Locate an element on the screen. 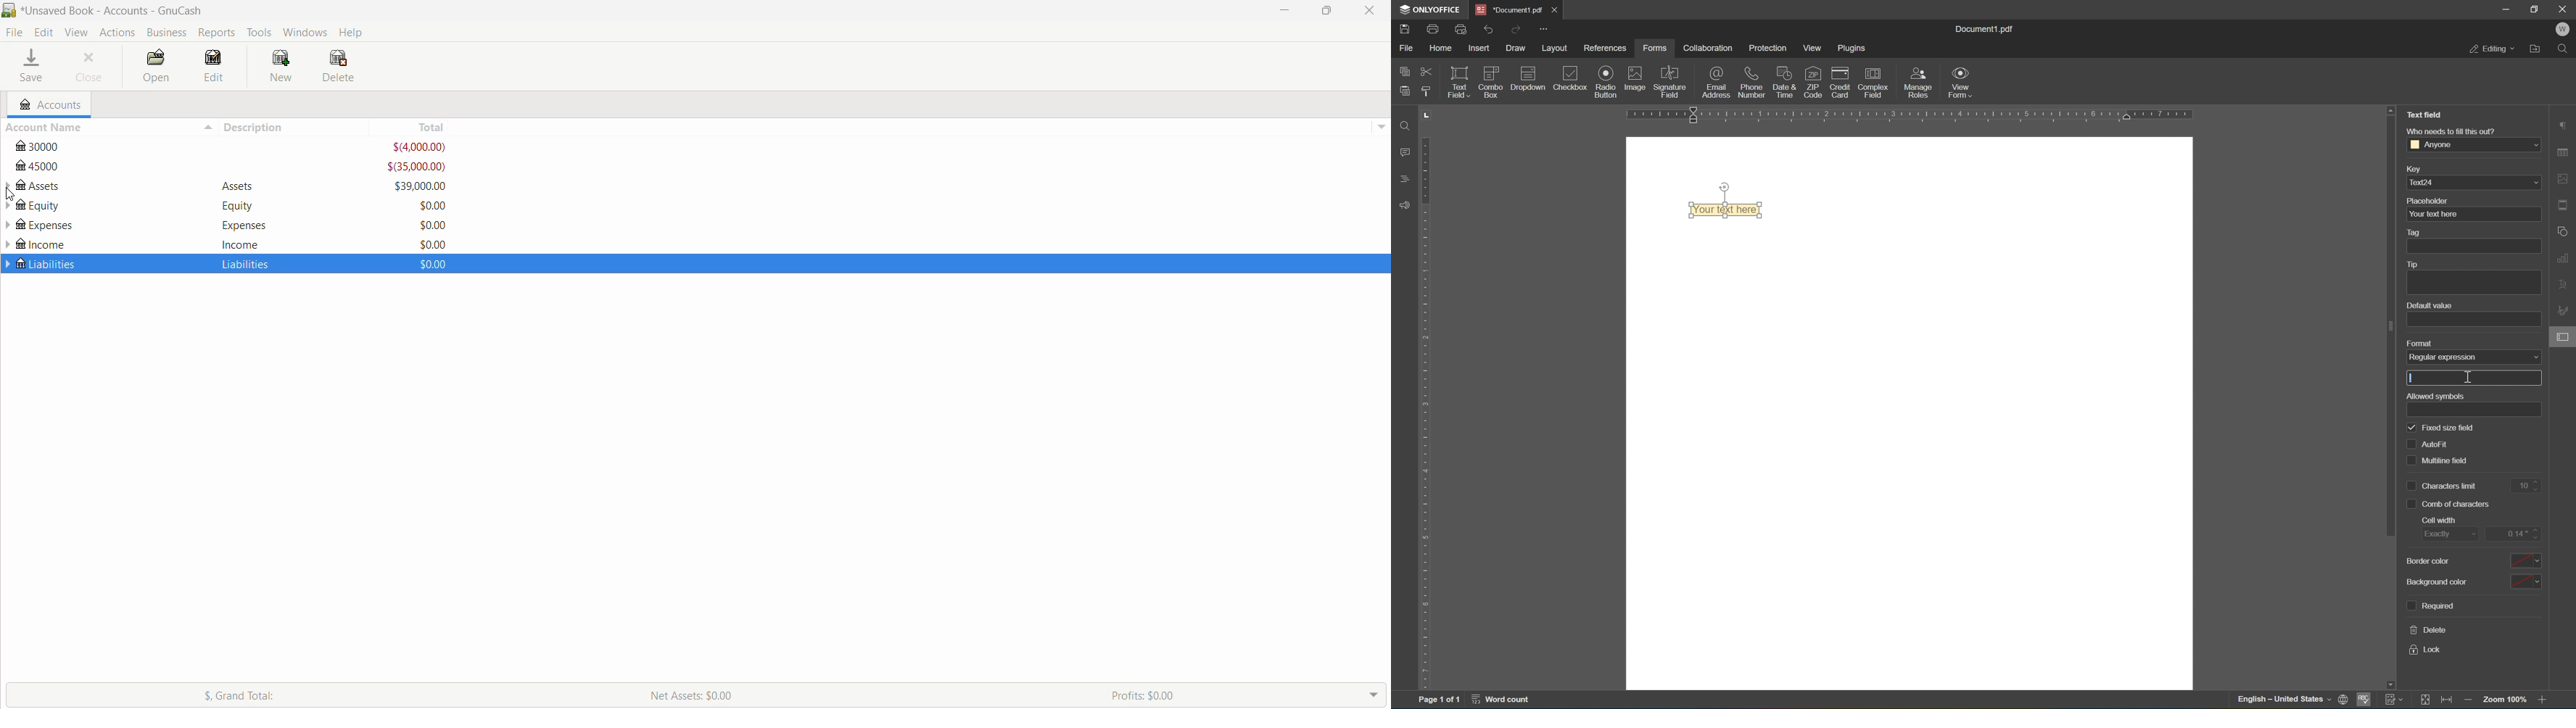  $0.00 is located at coordinates (433, 244).